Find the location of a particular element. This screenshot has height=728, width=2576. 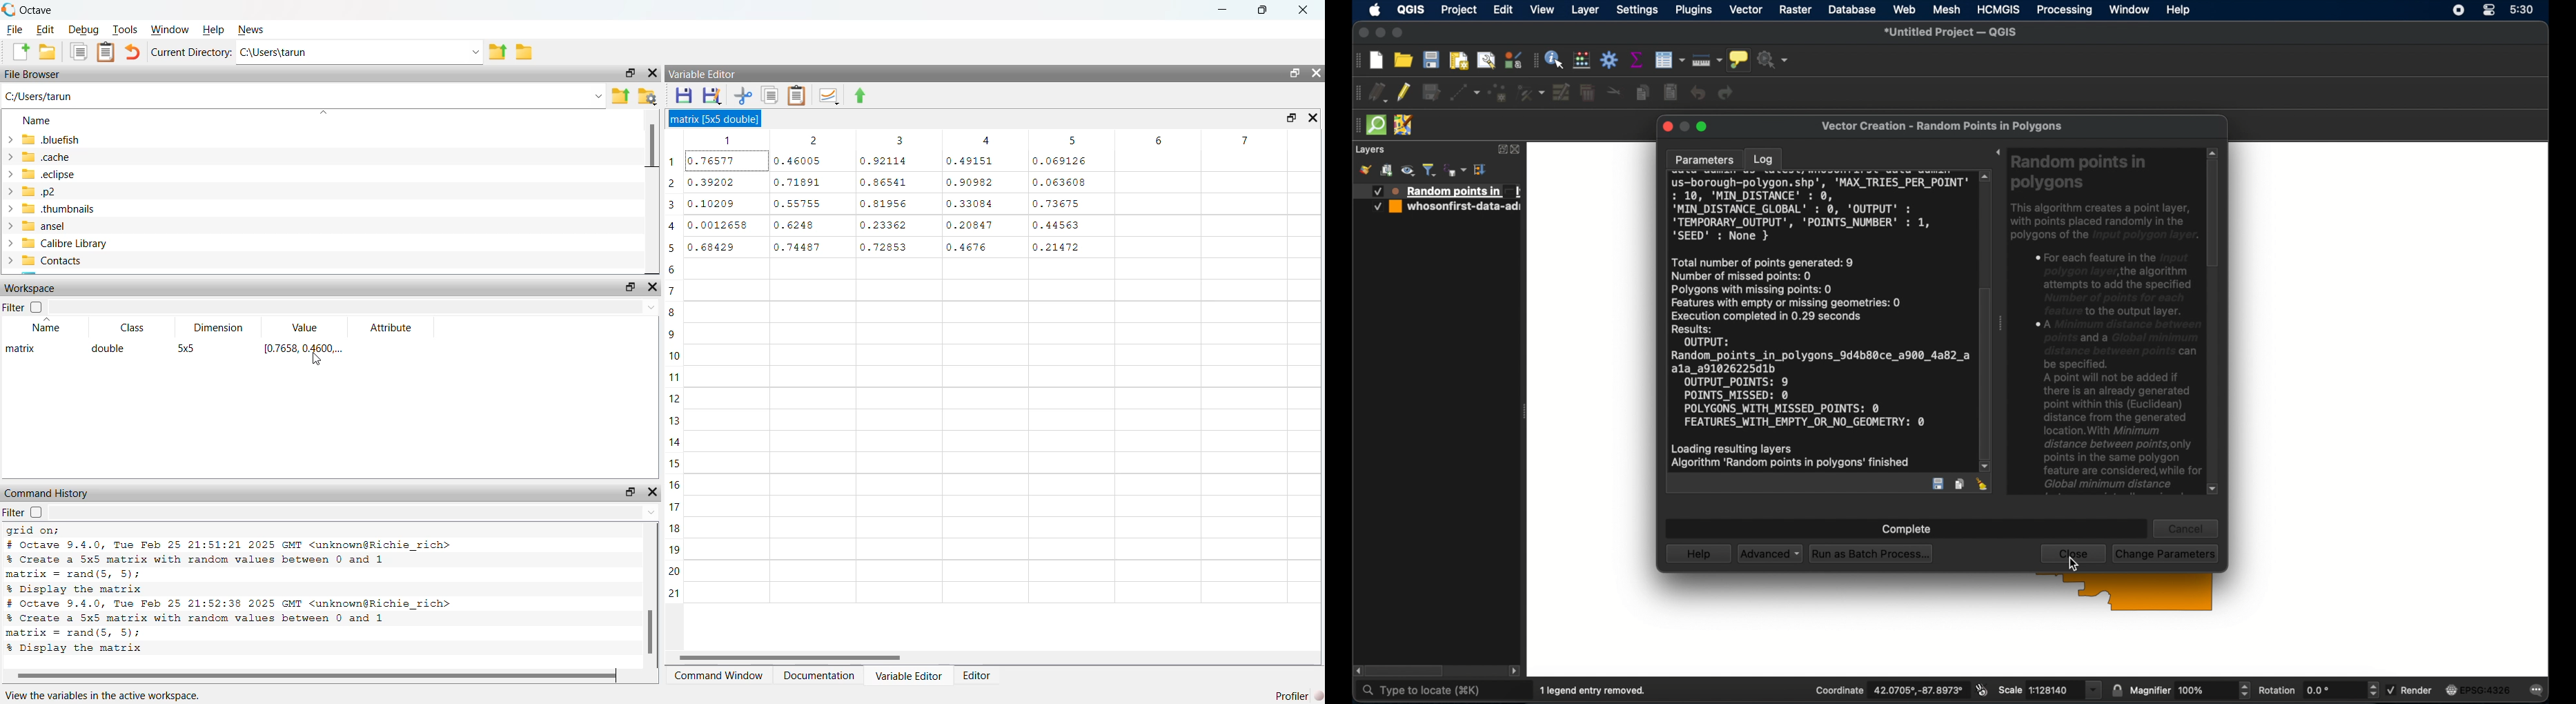

no action selected is located at coordinates (1773, 59).